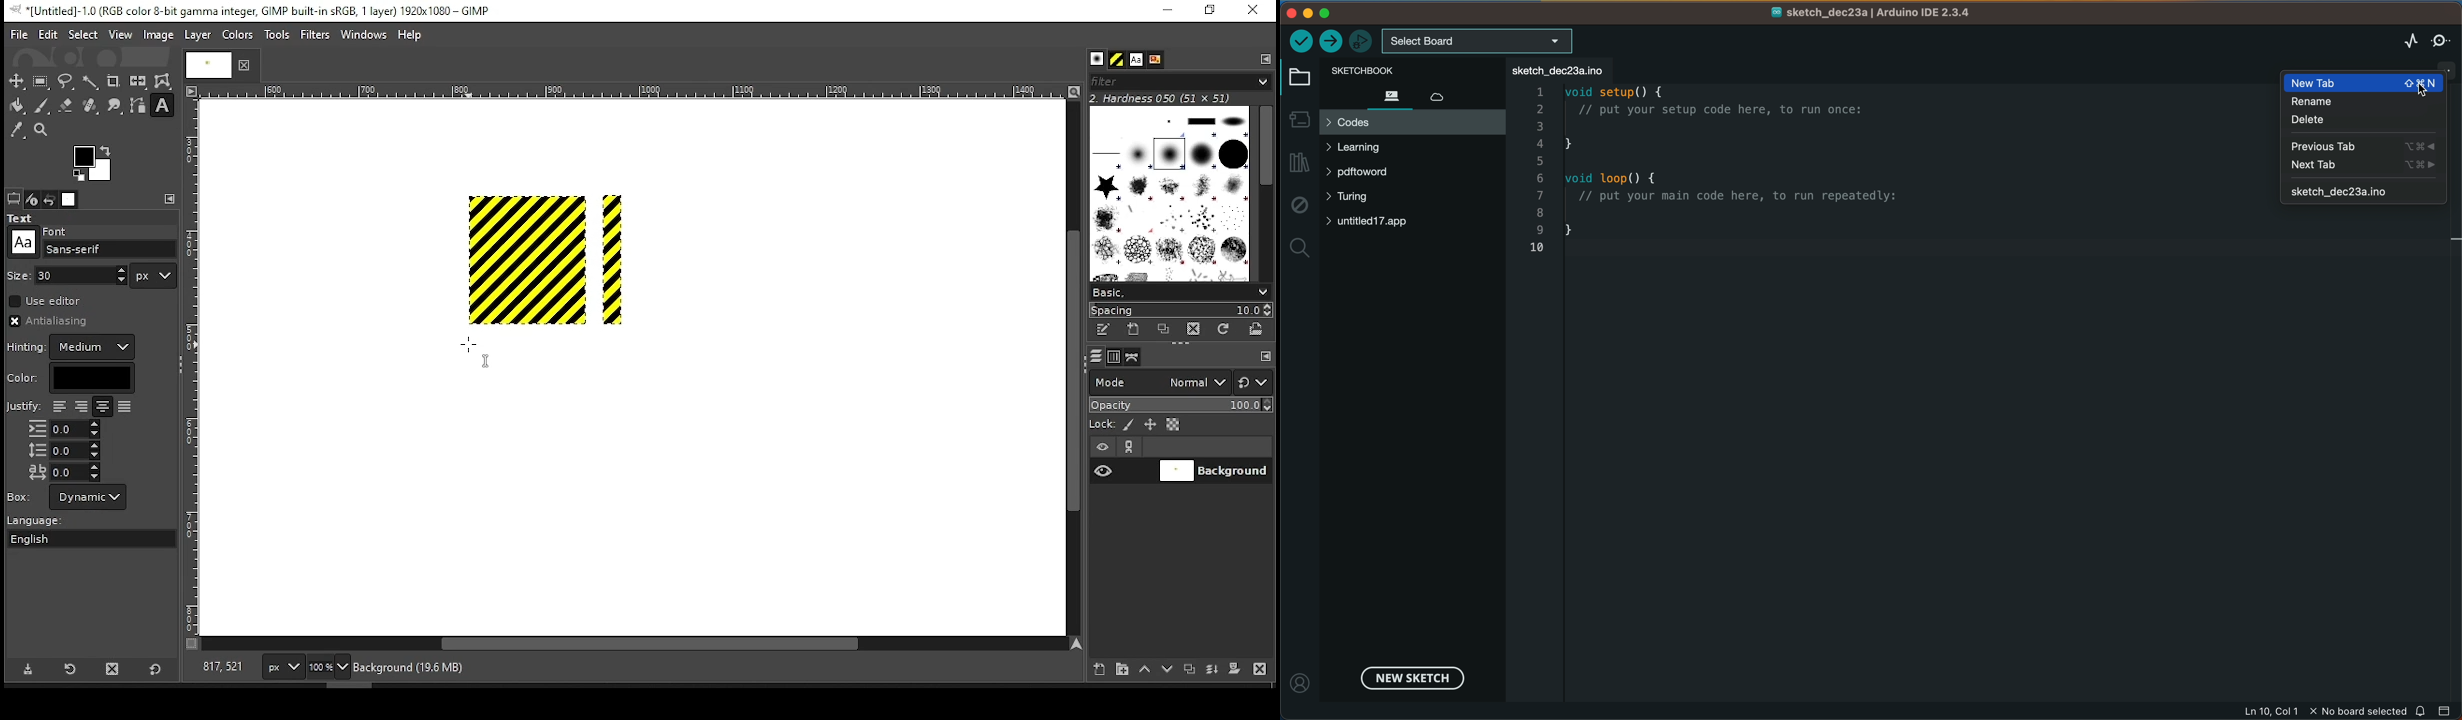  Describe the element at coordinates (1390, 95) in the screenshot. I see `files` at that location.